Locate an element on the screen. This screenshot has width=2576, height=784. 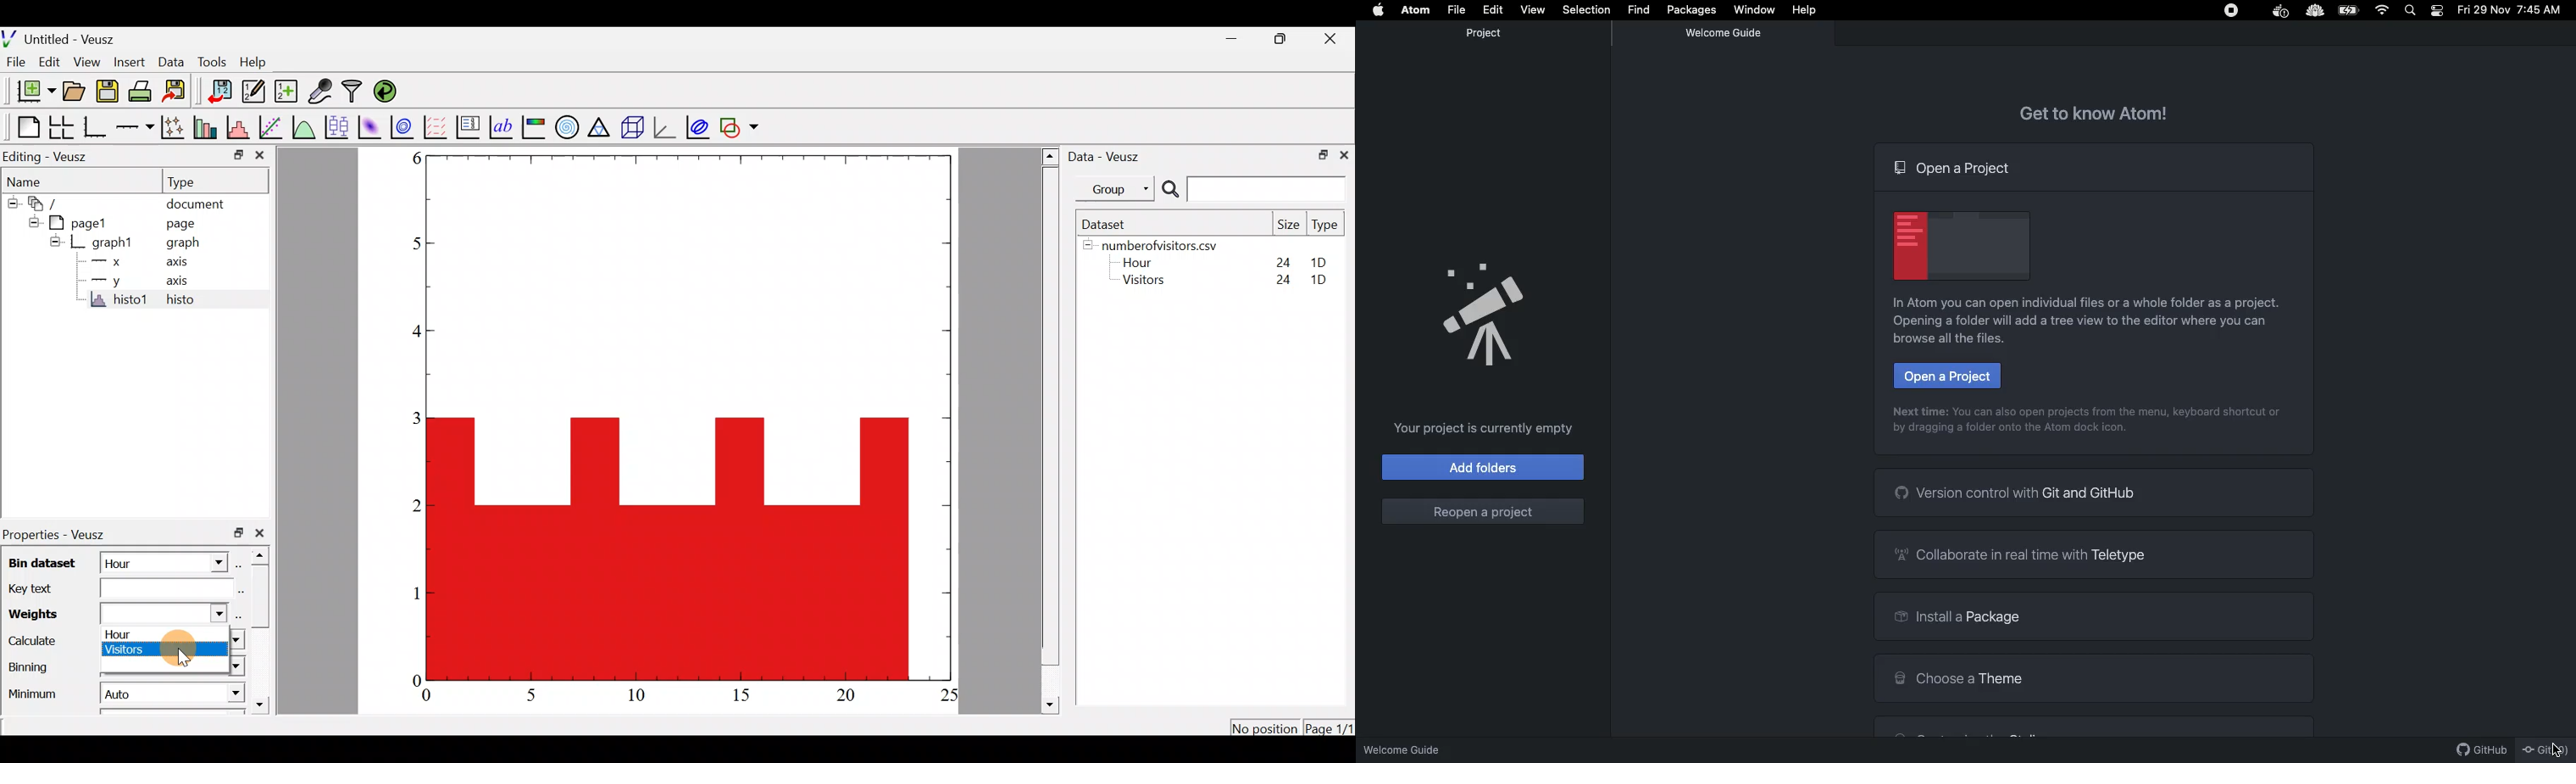
2 is located at coordinates (408, 506).